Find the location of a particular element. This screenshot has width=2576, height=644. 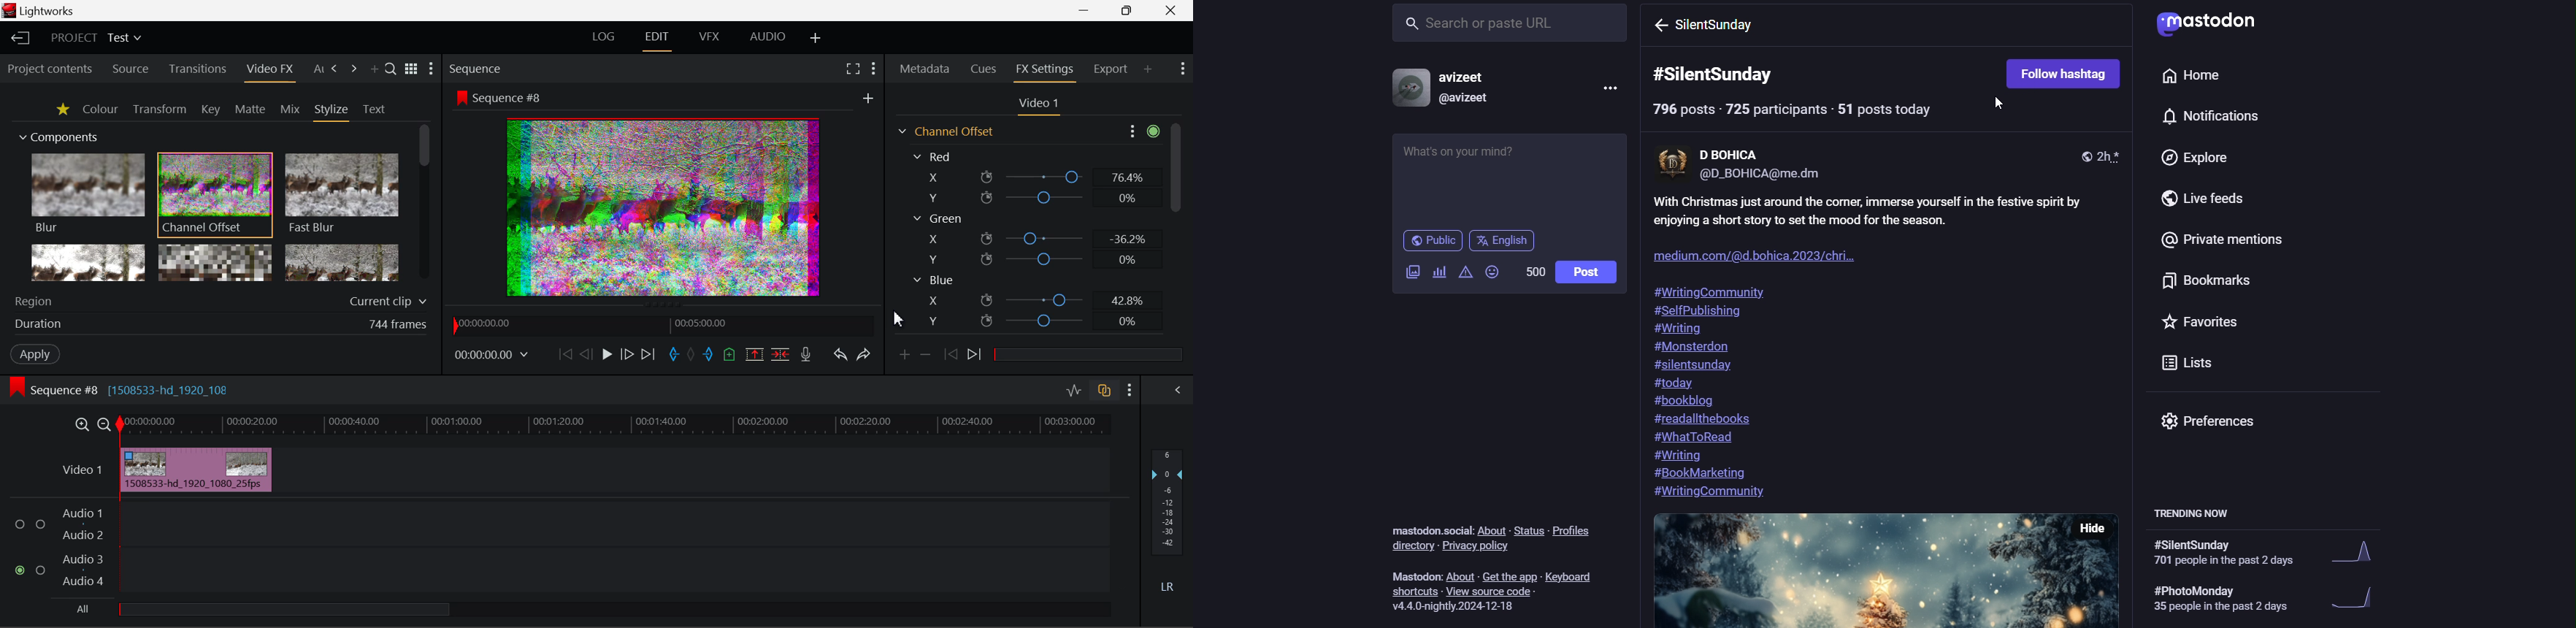

@avizeet is located at coordinates (1474, 99).